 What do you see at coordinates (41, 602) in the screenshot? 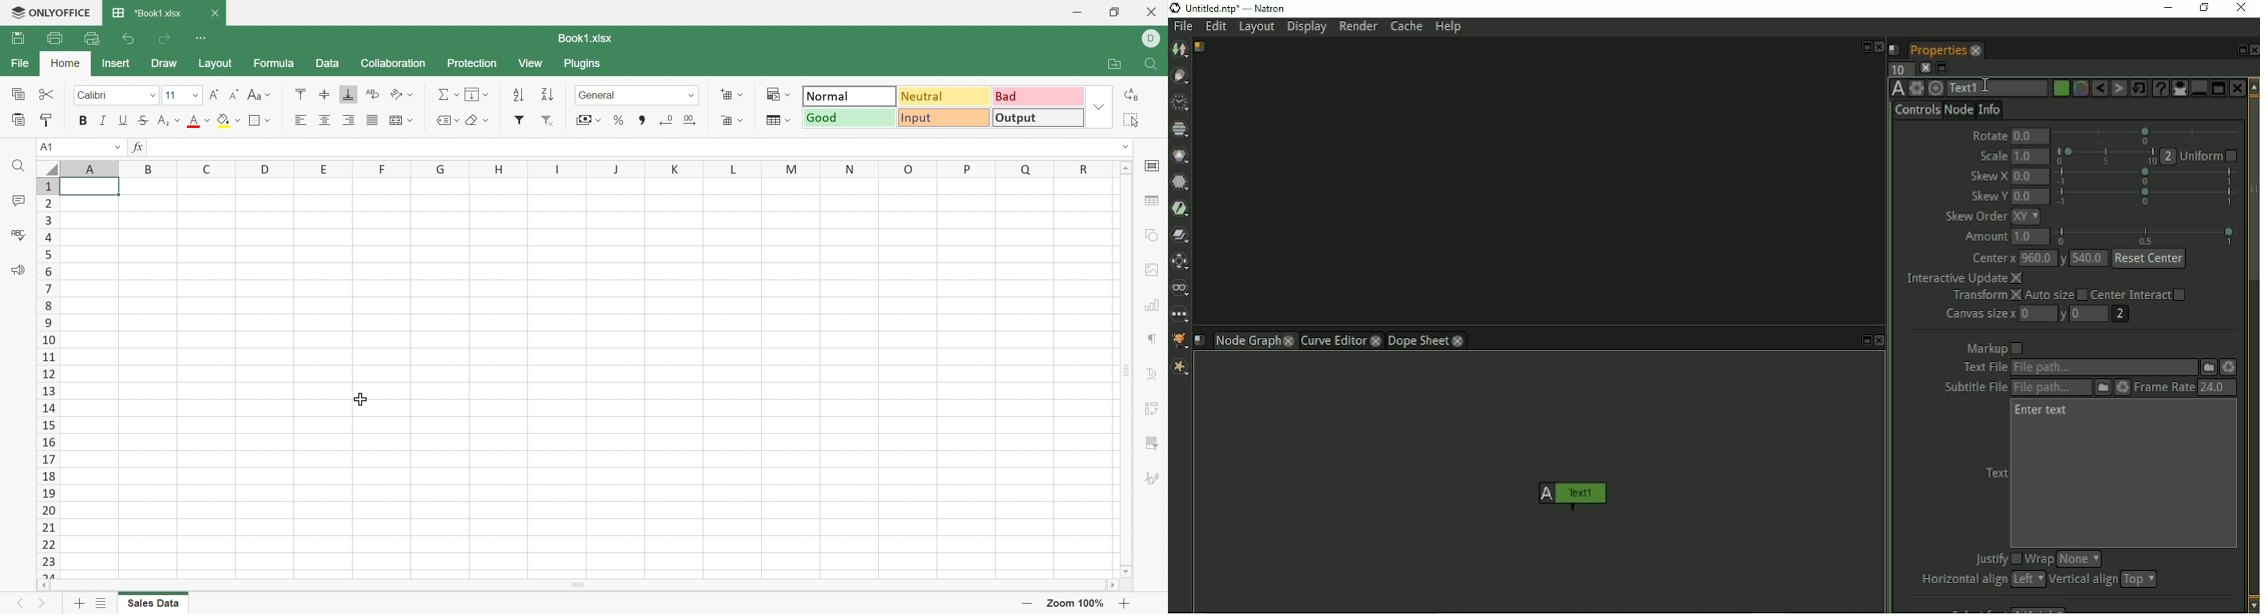
I see `Next` at bounding box center [41, 602].